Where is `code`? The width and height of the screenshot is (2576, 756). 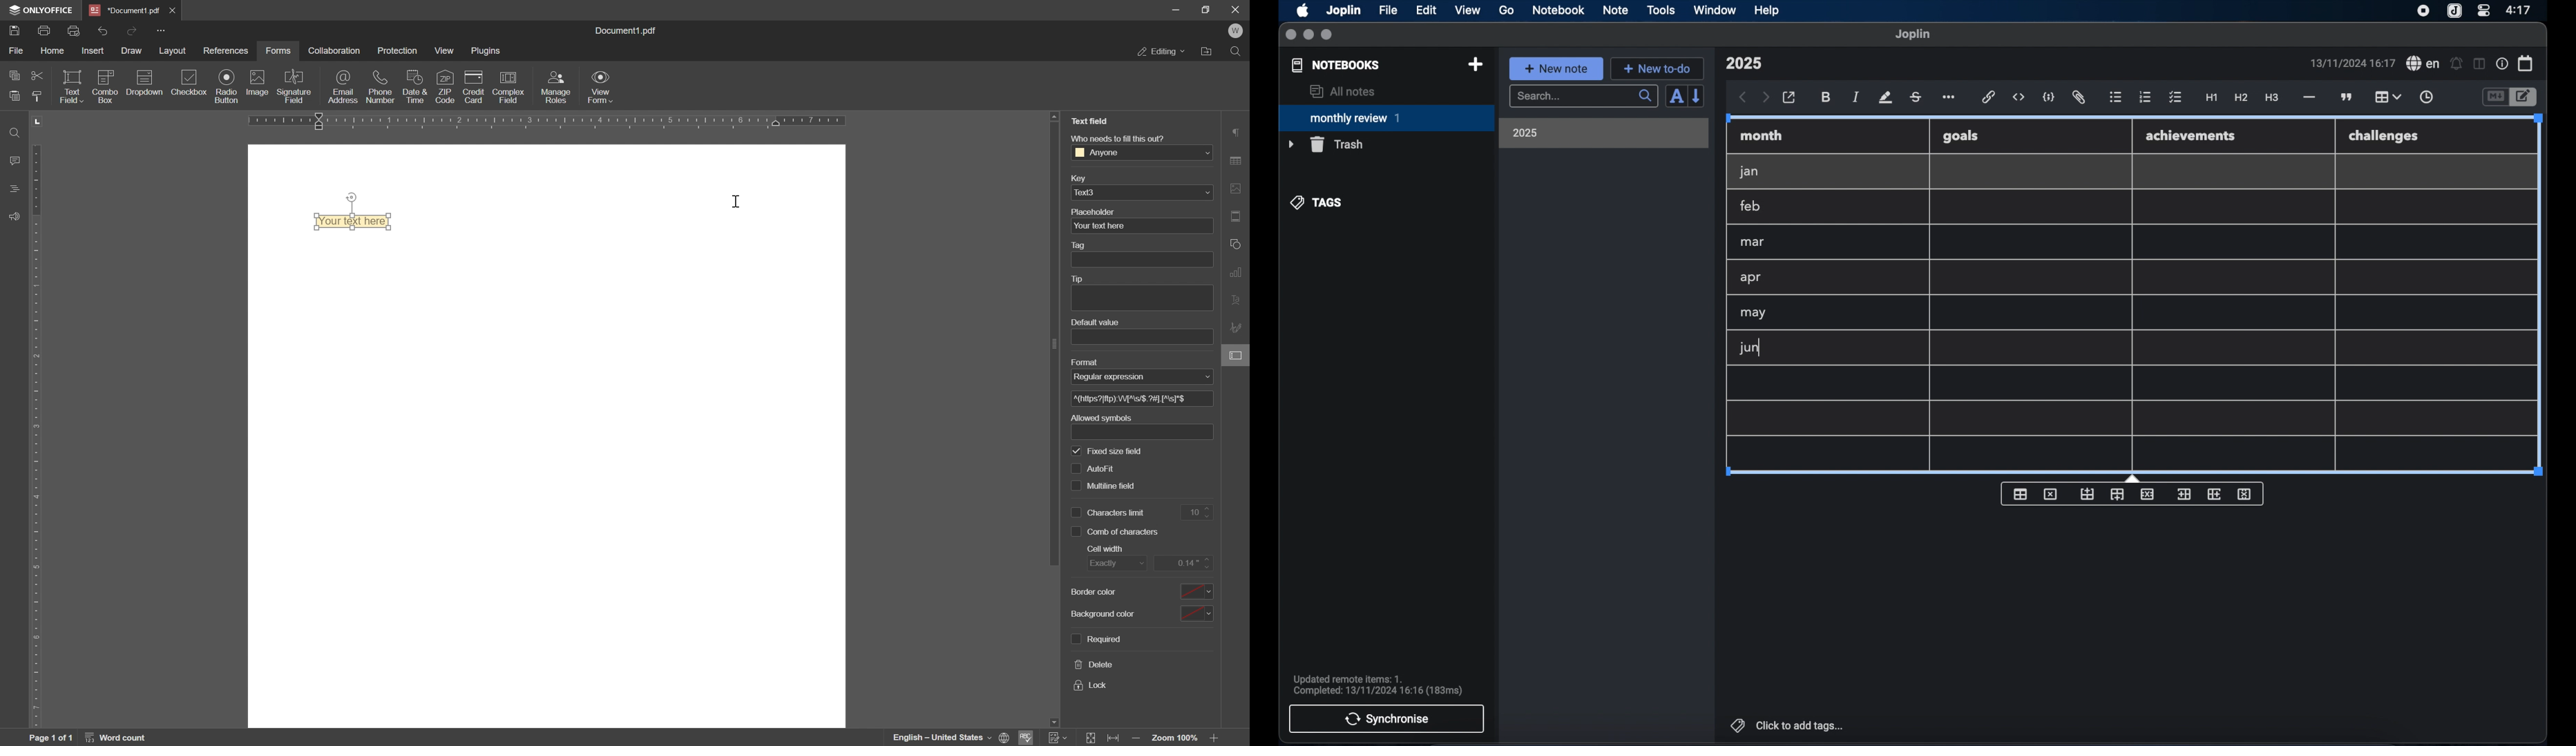
code is located at coordinates (2049, 98).